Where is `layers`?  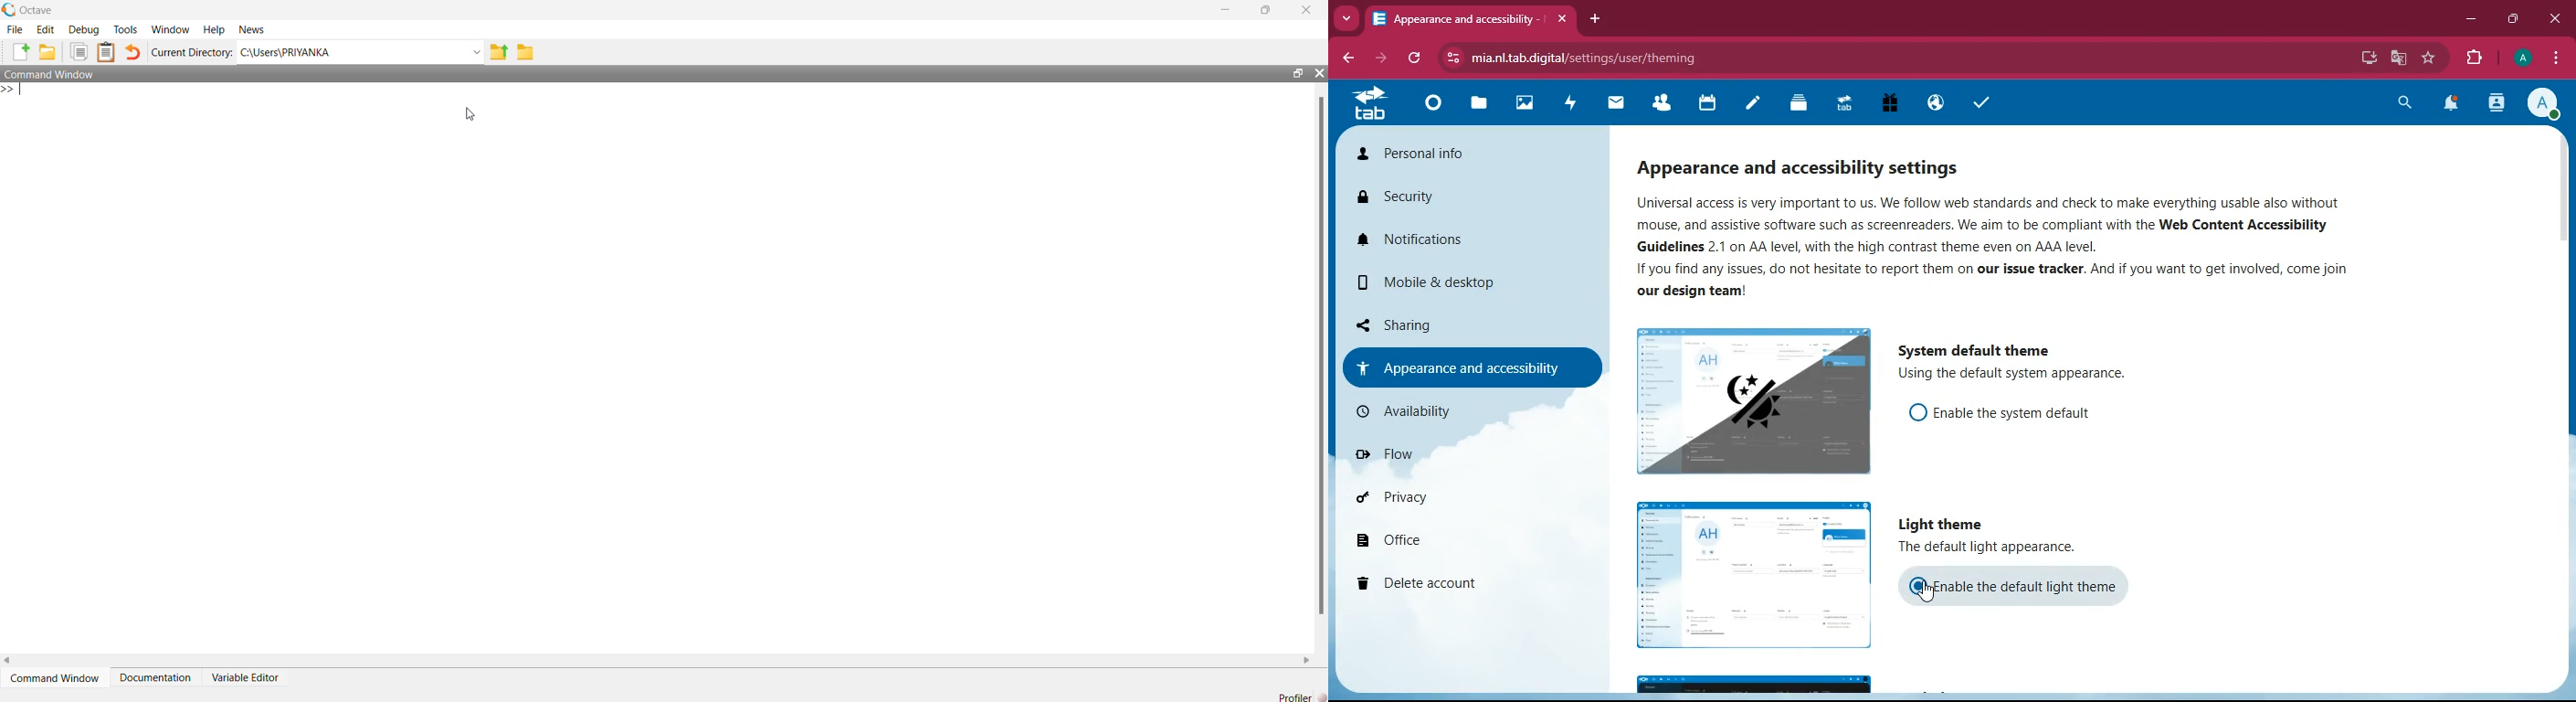 layers is located at coordinates (1794, 105).